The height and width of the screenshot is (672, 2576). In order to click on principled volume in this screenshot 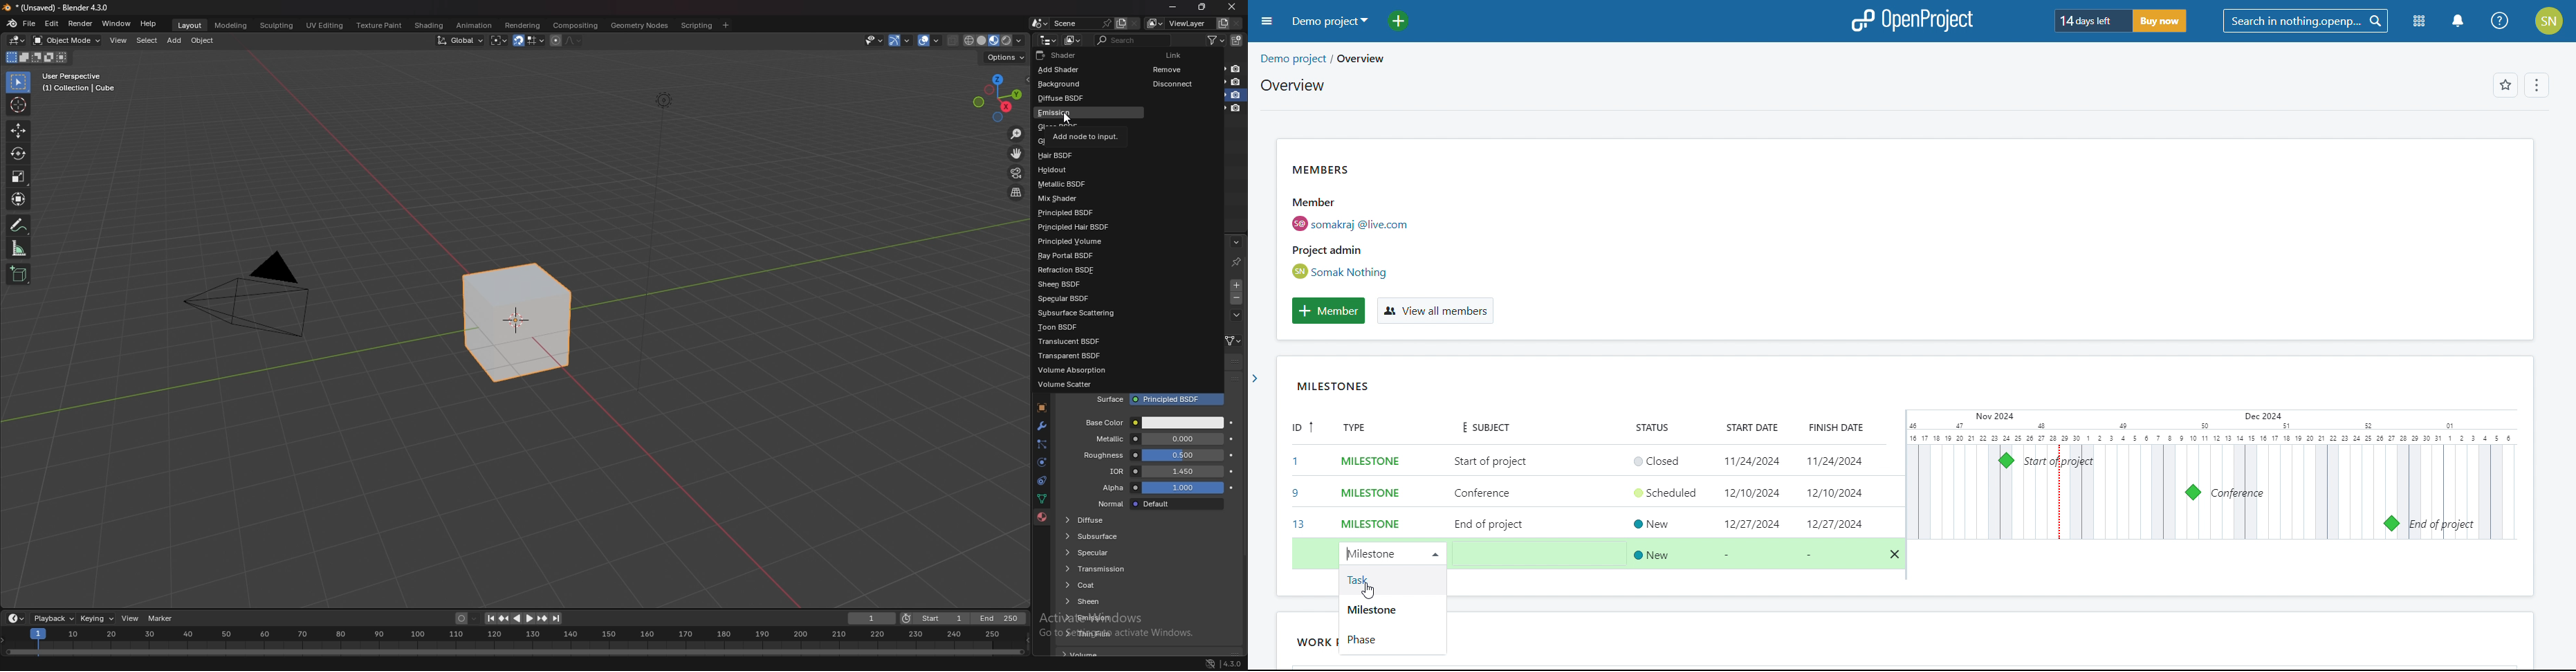, I will do `click(1086, 243)`.